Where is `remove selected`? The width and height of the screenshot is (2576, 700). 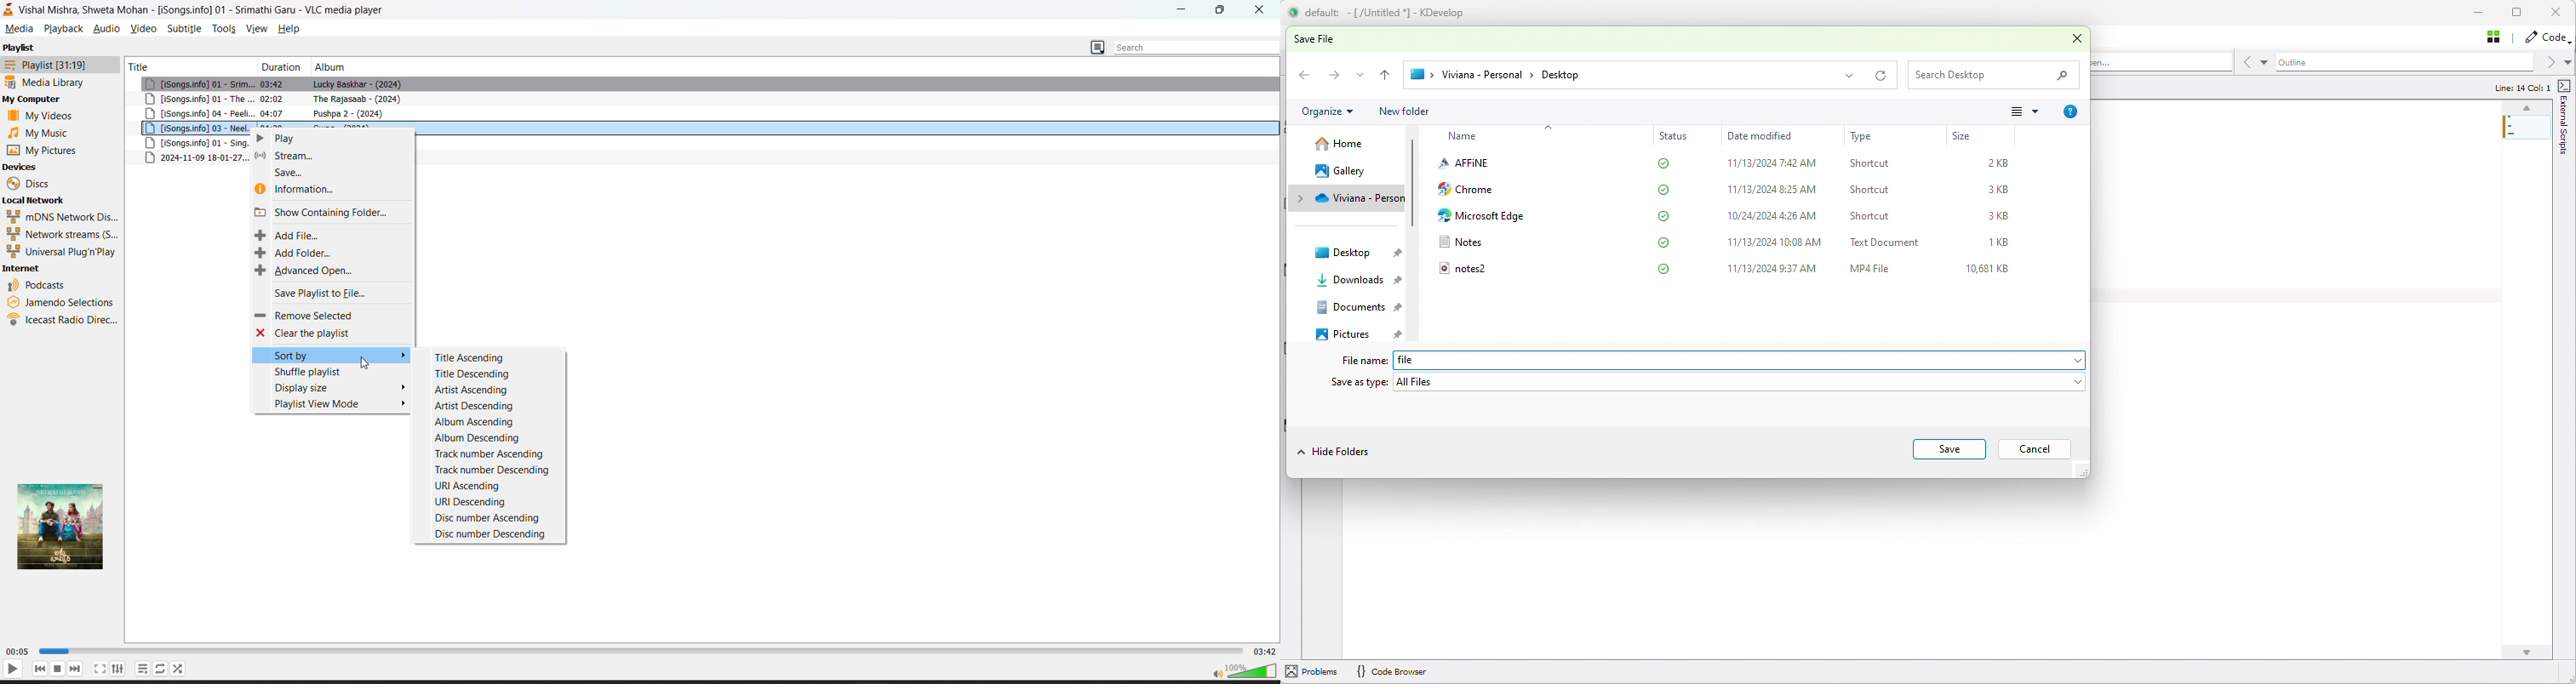 remove selected is located at coordinates (334, 314).